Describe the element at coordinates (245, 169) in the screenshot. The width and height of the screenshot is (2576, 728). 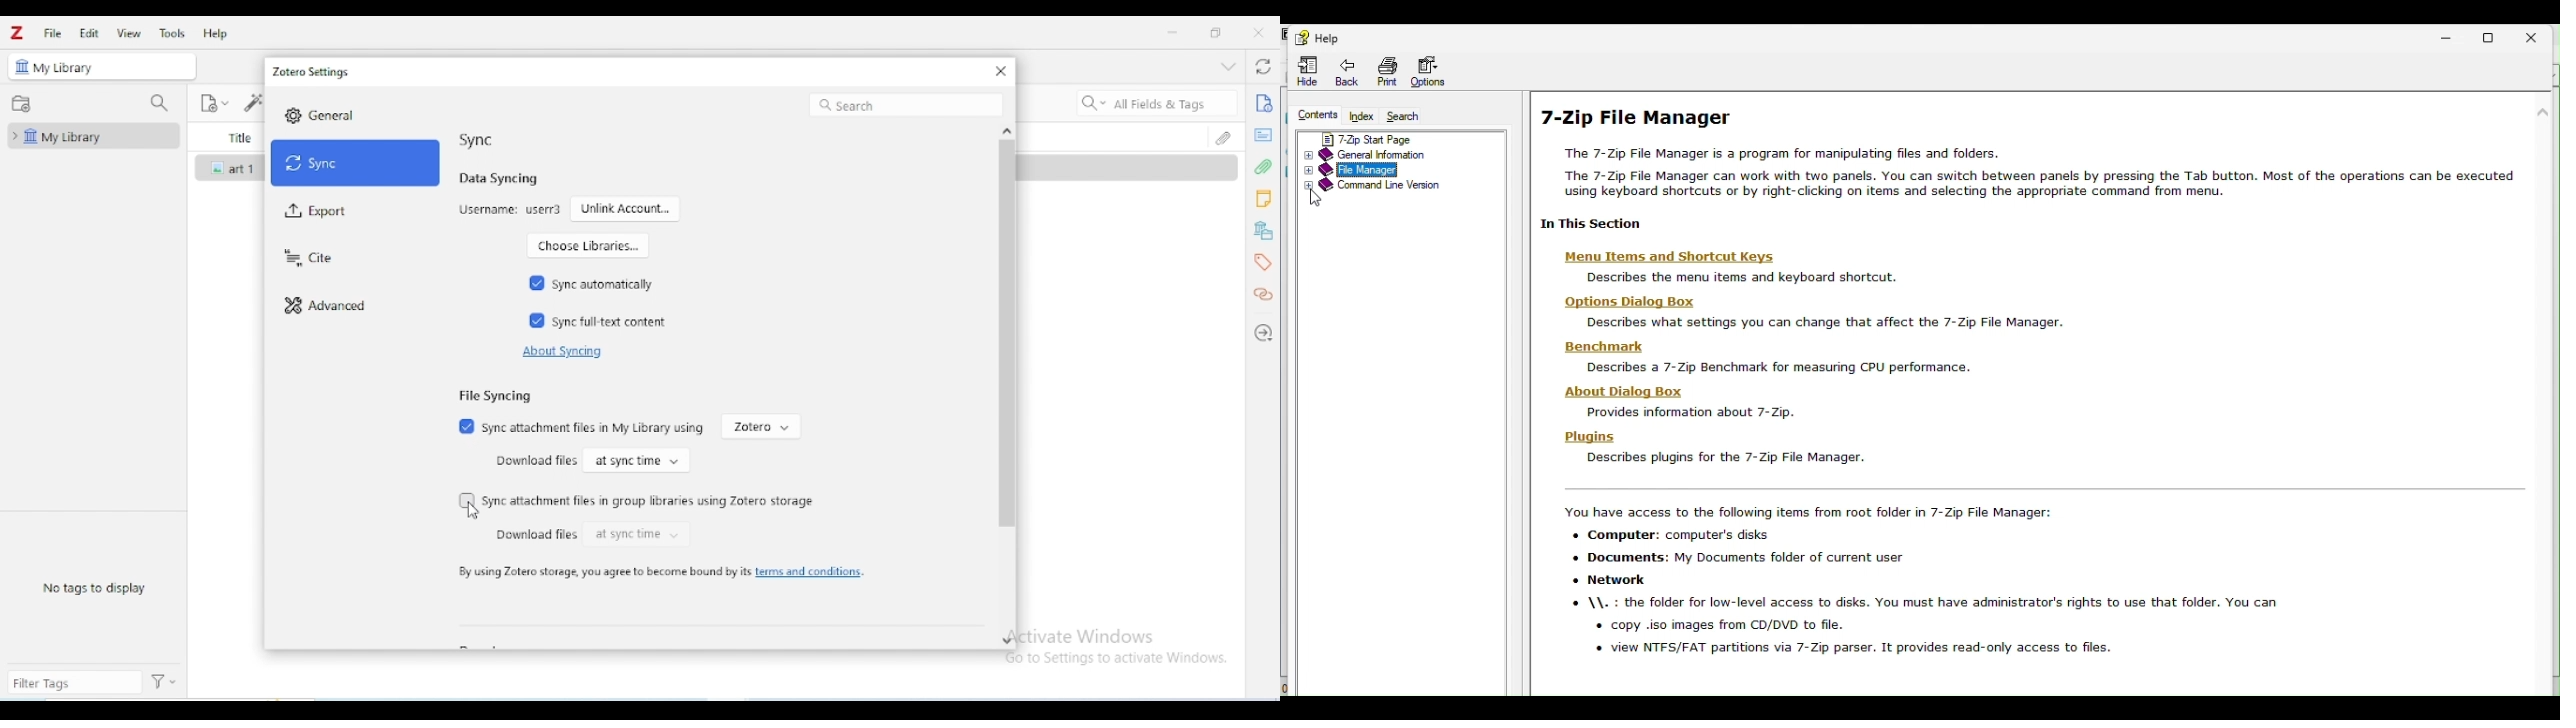
I see `art 1` at that location.